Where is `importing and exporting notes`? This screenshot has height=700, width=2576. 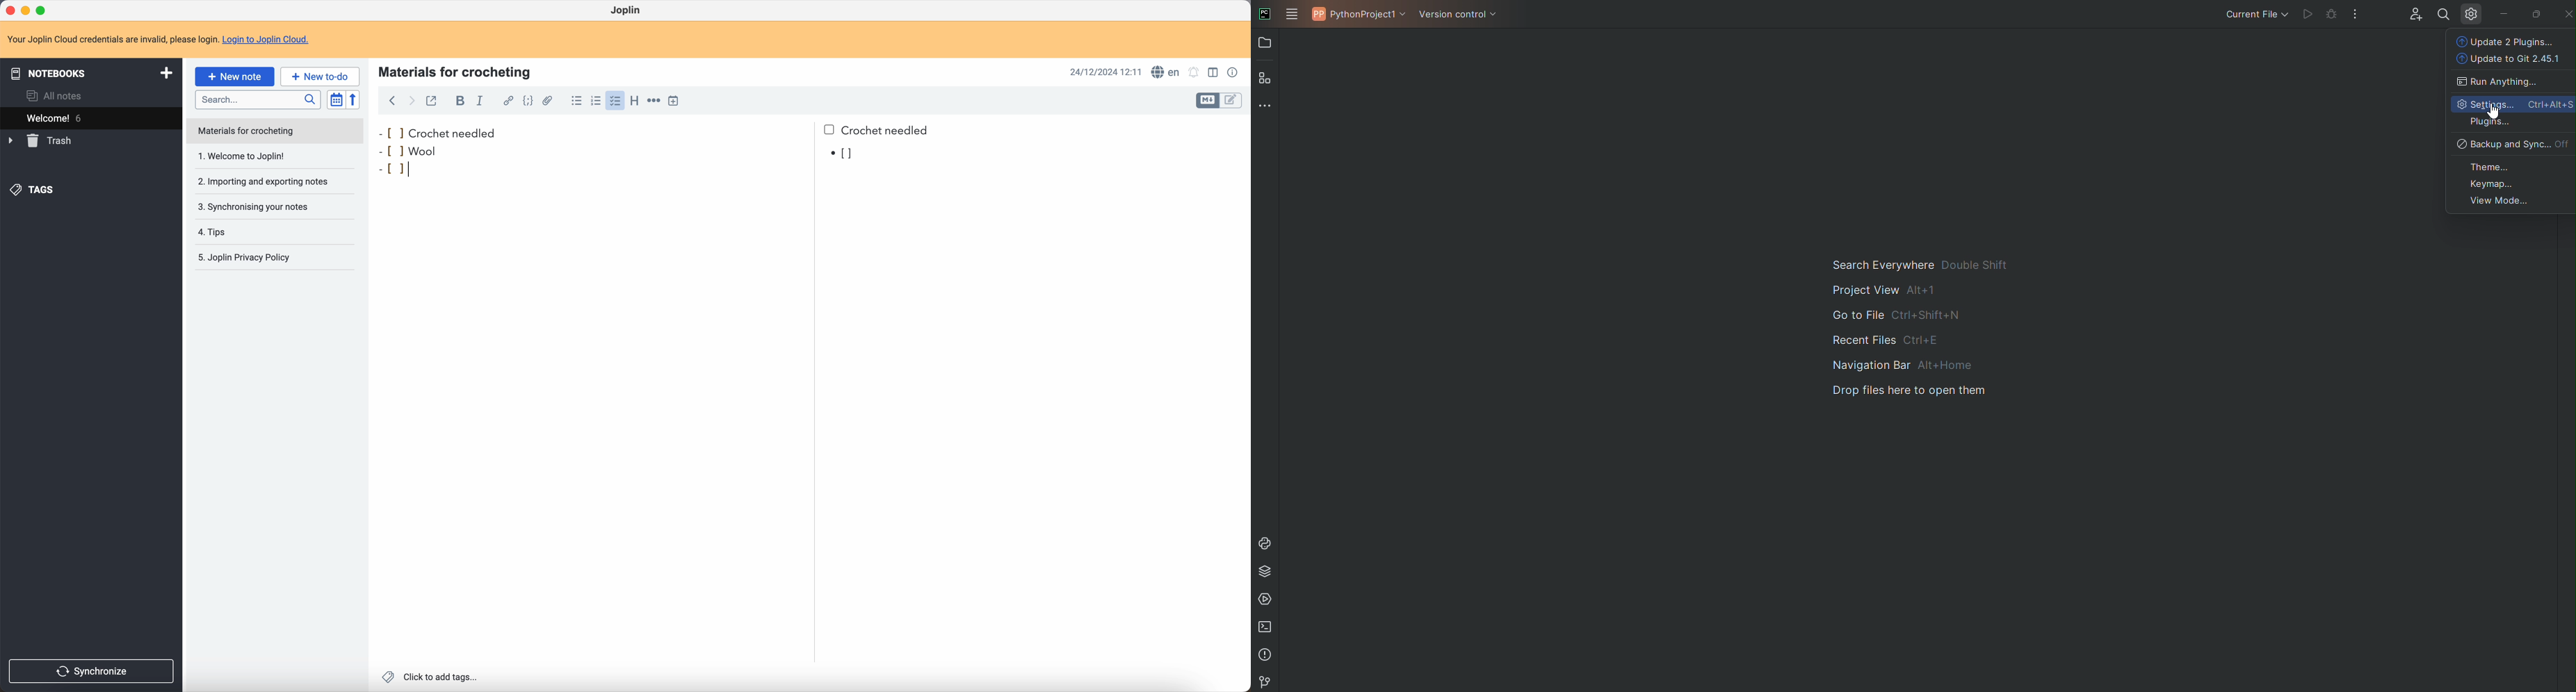
importing and exporting notes is located at coordinates (269, 181).